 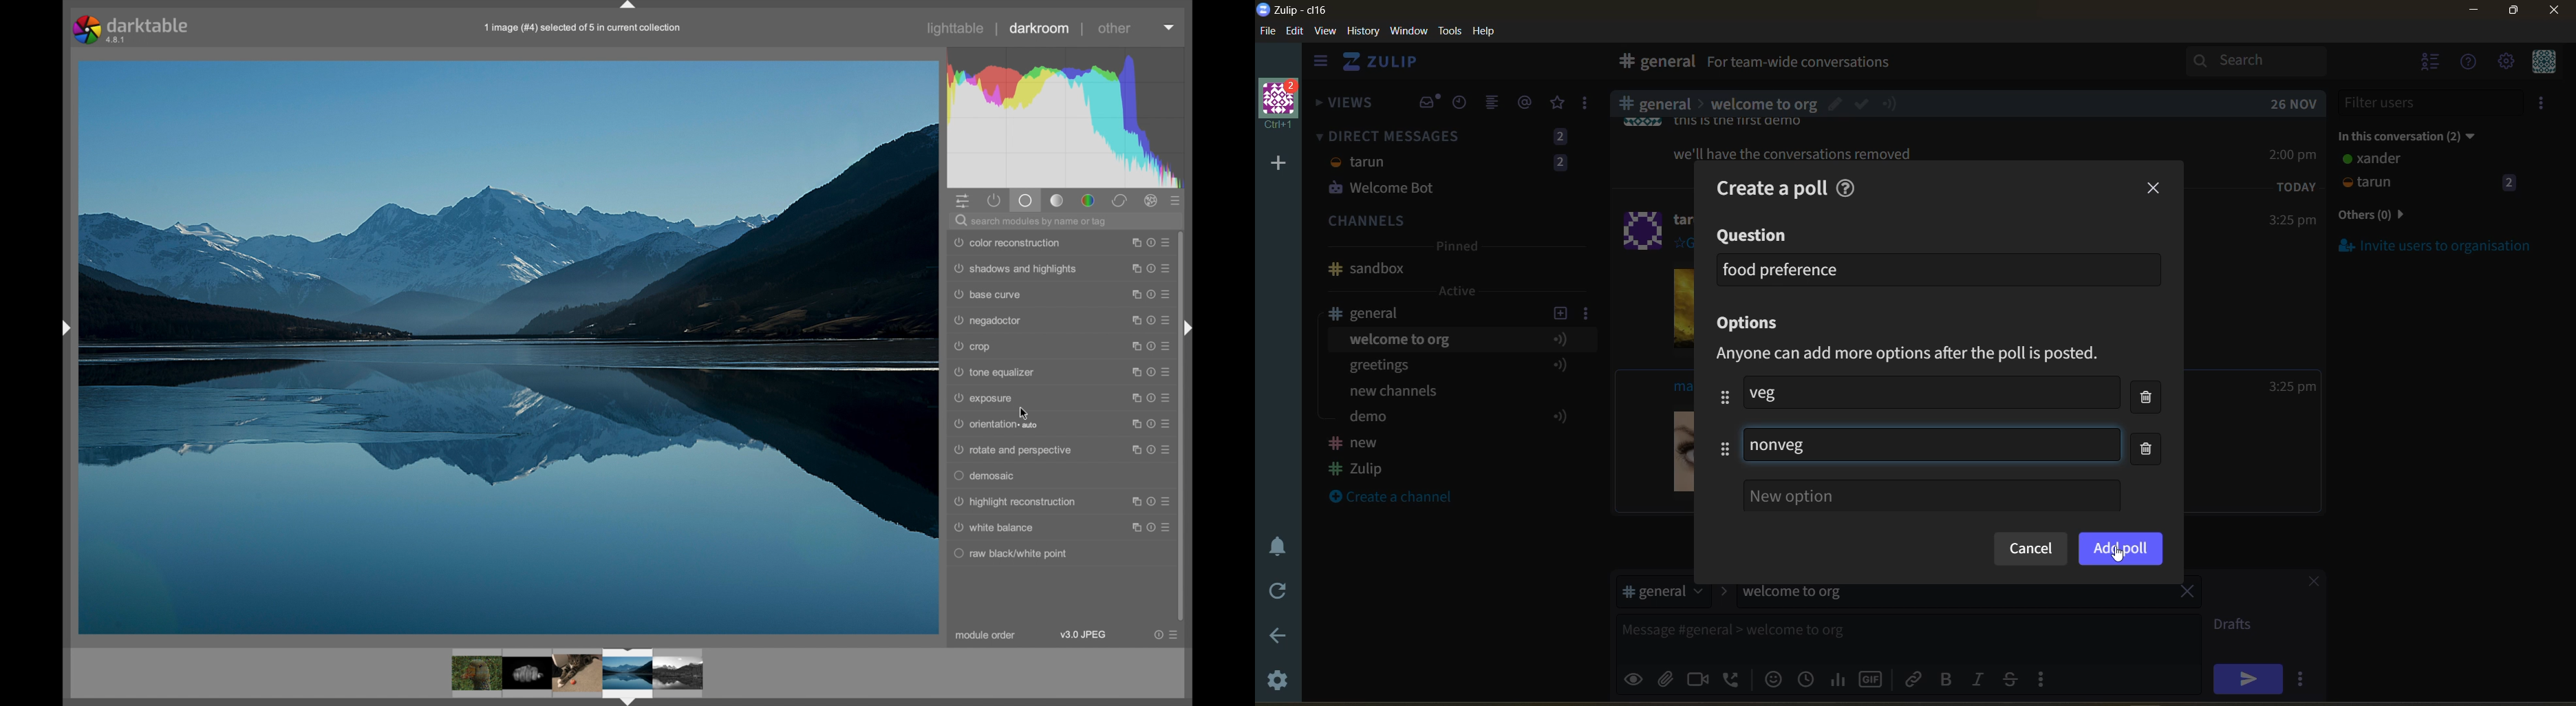 I want to click on upload files, so click(x=1670, y=677).